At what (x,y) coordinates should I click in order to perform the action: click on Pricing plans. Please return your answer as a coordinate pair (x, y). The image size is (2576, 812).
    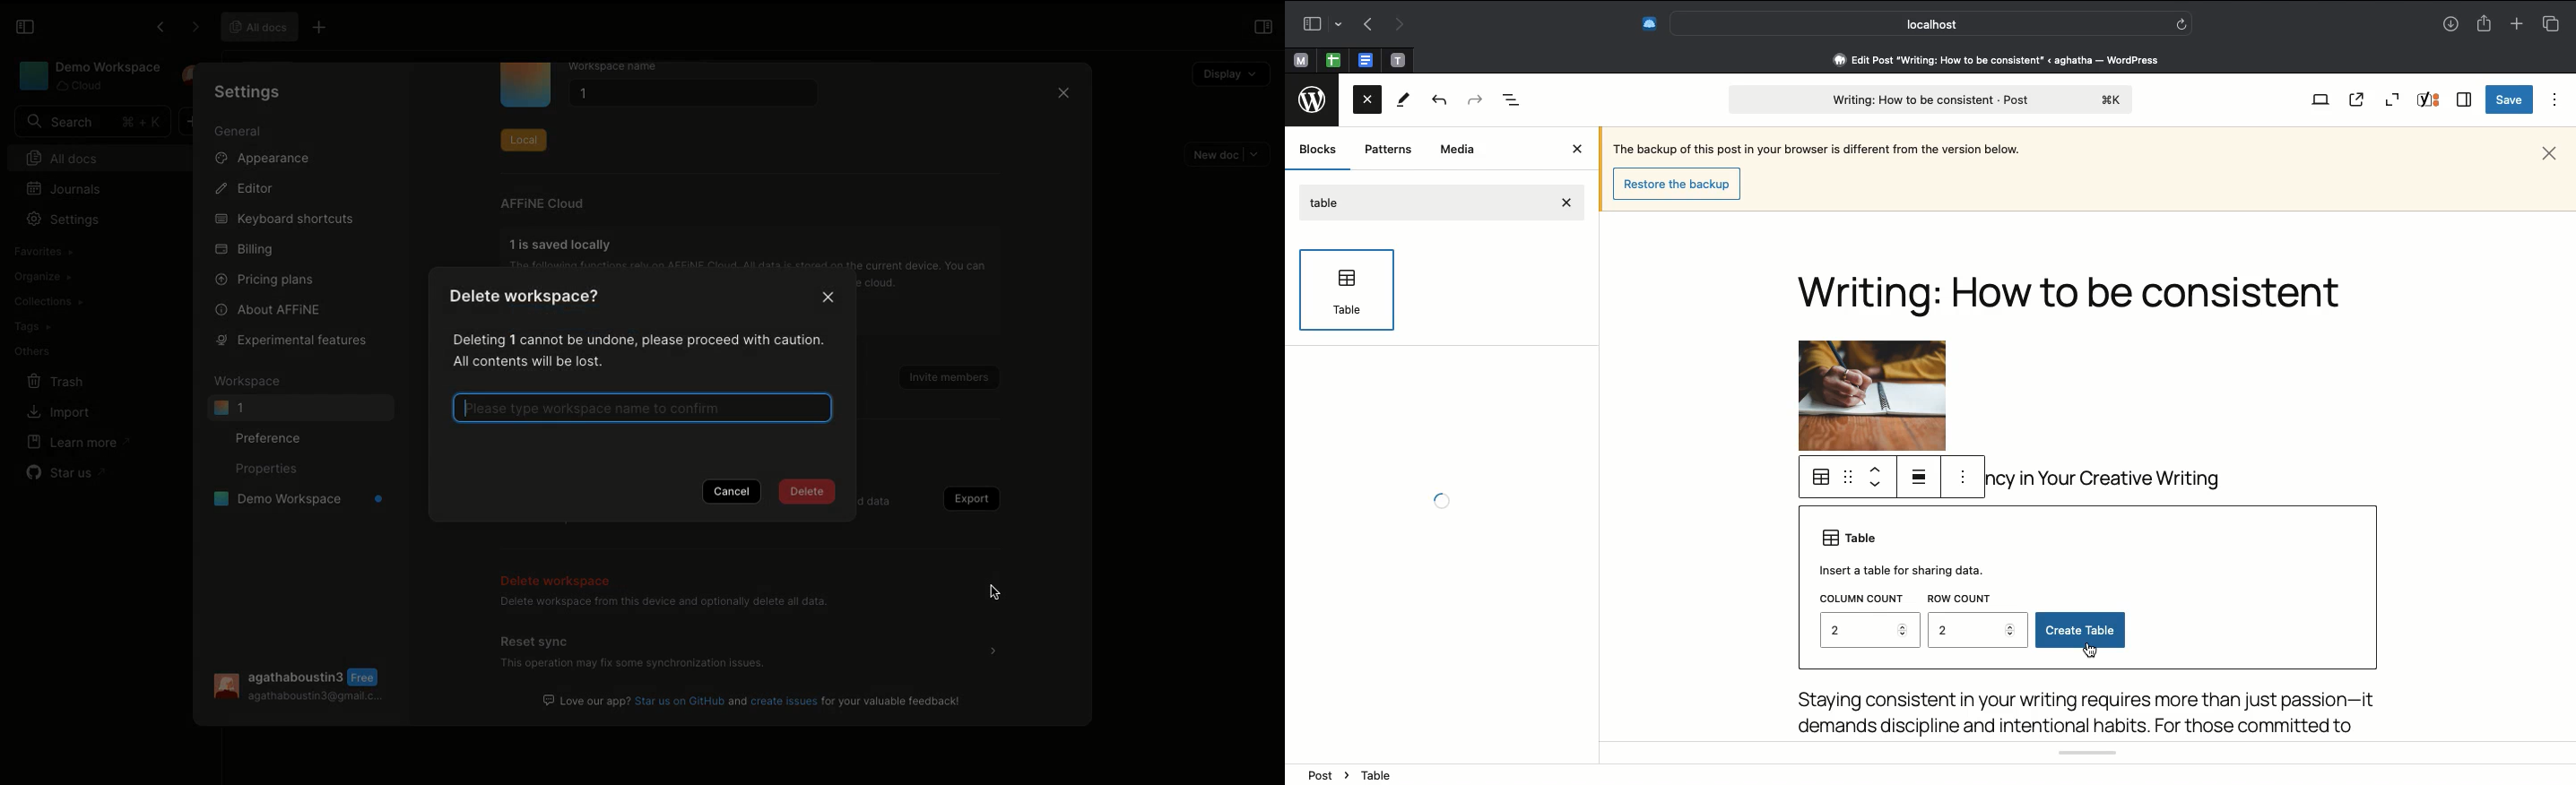
    Looking at the image, I should click on (266, 278).